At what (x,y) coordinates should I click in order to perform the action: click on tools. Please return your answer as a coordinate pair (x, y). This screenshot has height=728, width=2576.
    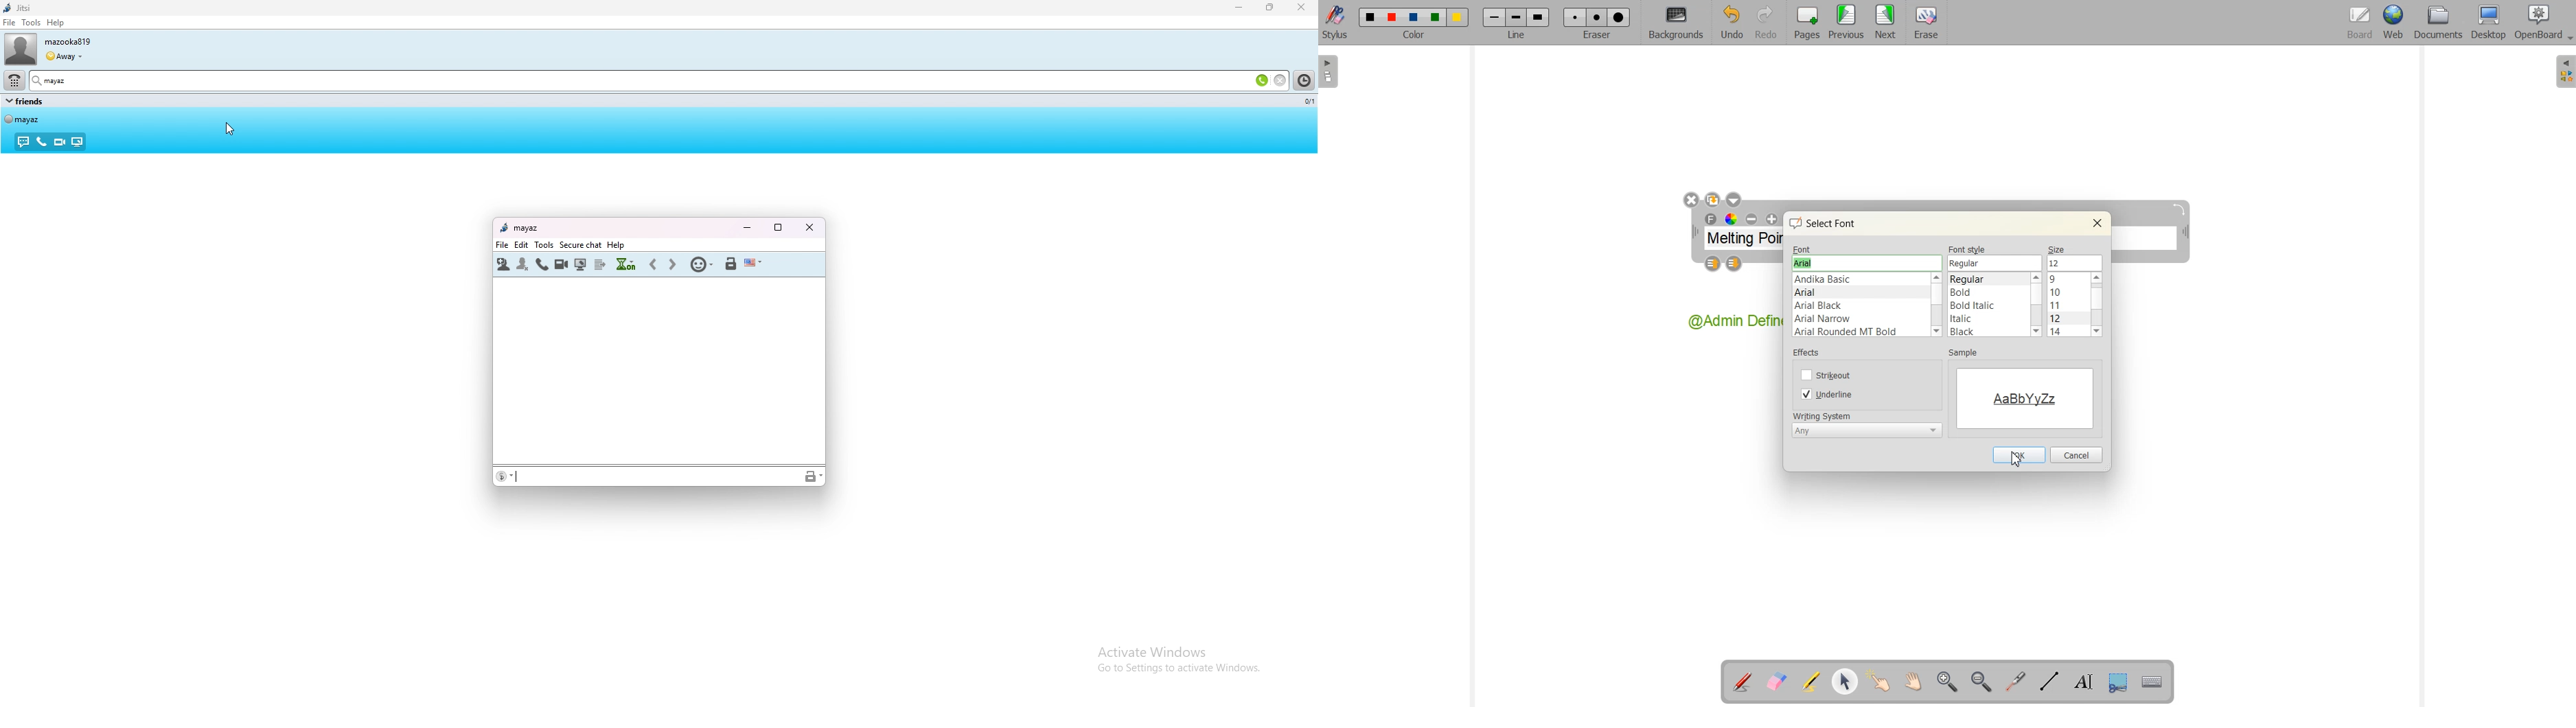
    Looking at the image, I should click on (546, 245).